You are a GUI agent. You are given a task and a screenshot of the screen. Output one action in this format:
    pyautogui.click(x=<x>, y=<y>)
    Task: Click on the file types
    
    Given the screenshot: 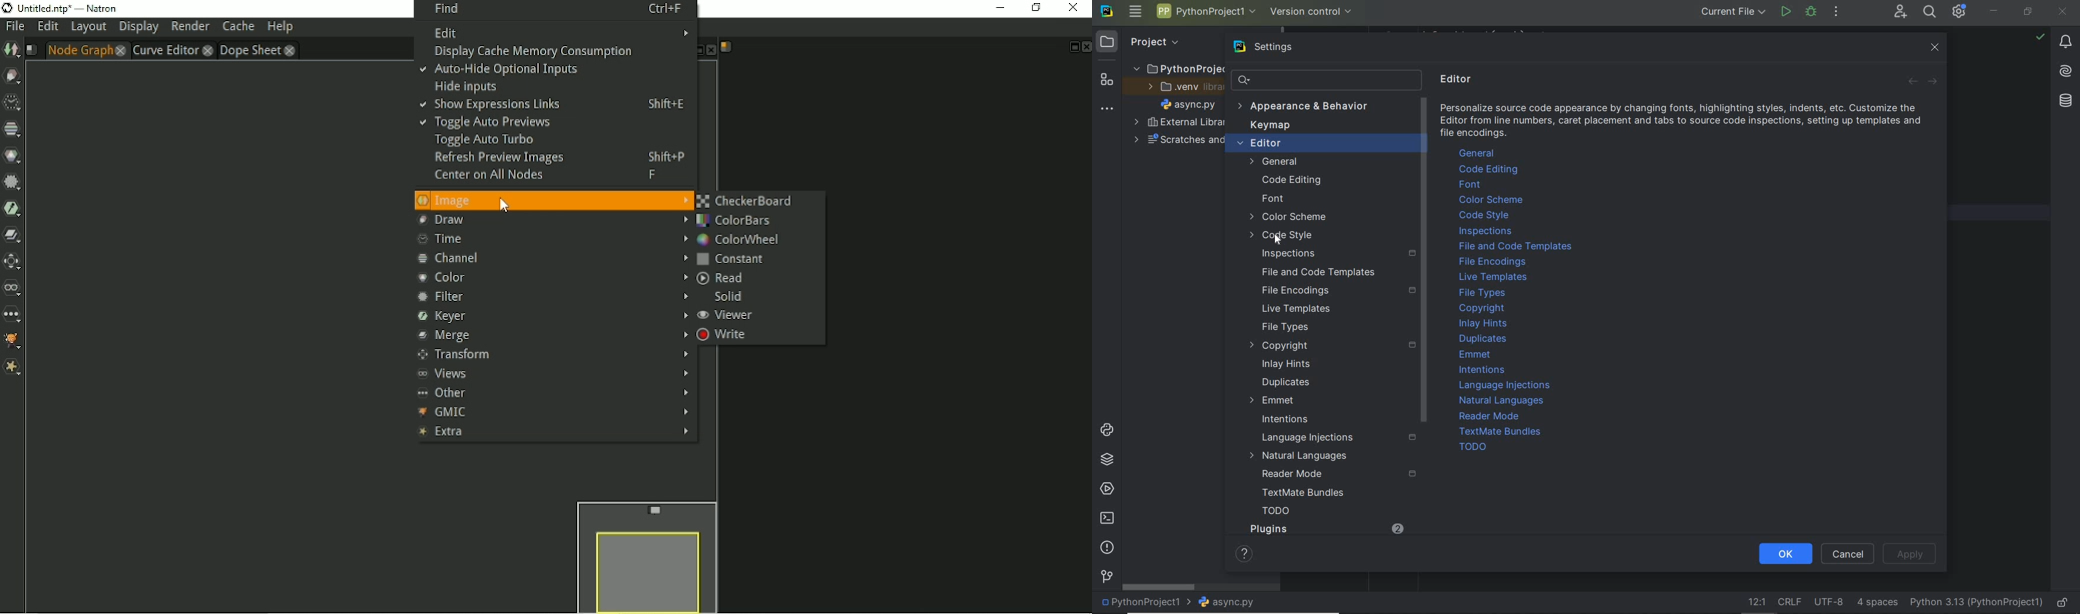 What is the action you would take?
    pyautogui.click(x=1485, y=293)
    